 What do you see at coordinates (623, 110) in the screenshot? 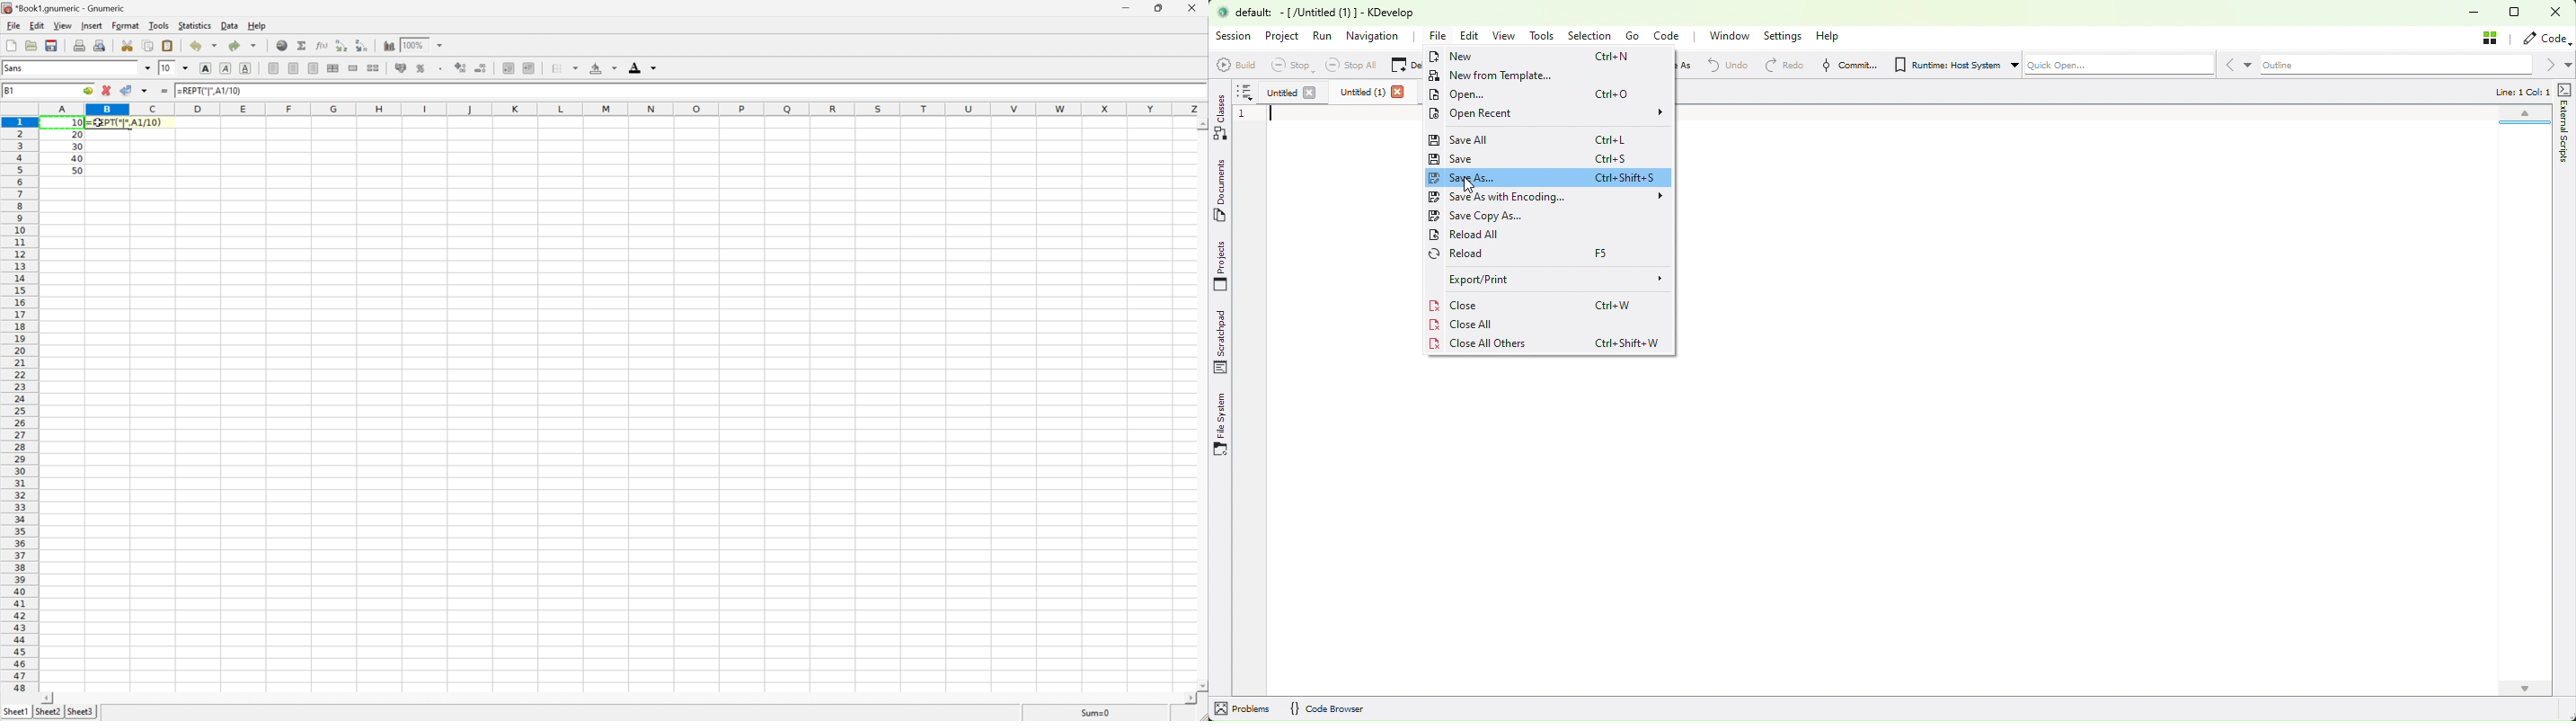
I see `Column names` at bounding box center [623, 110].